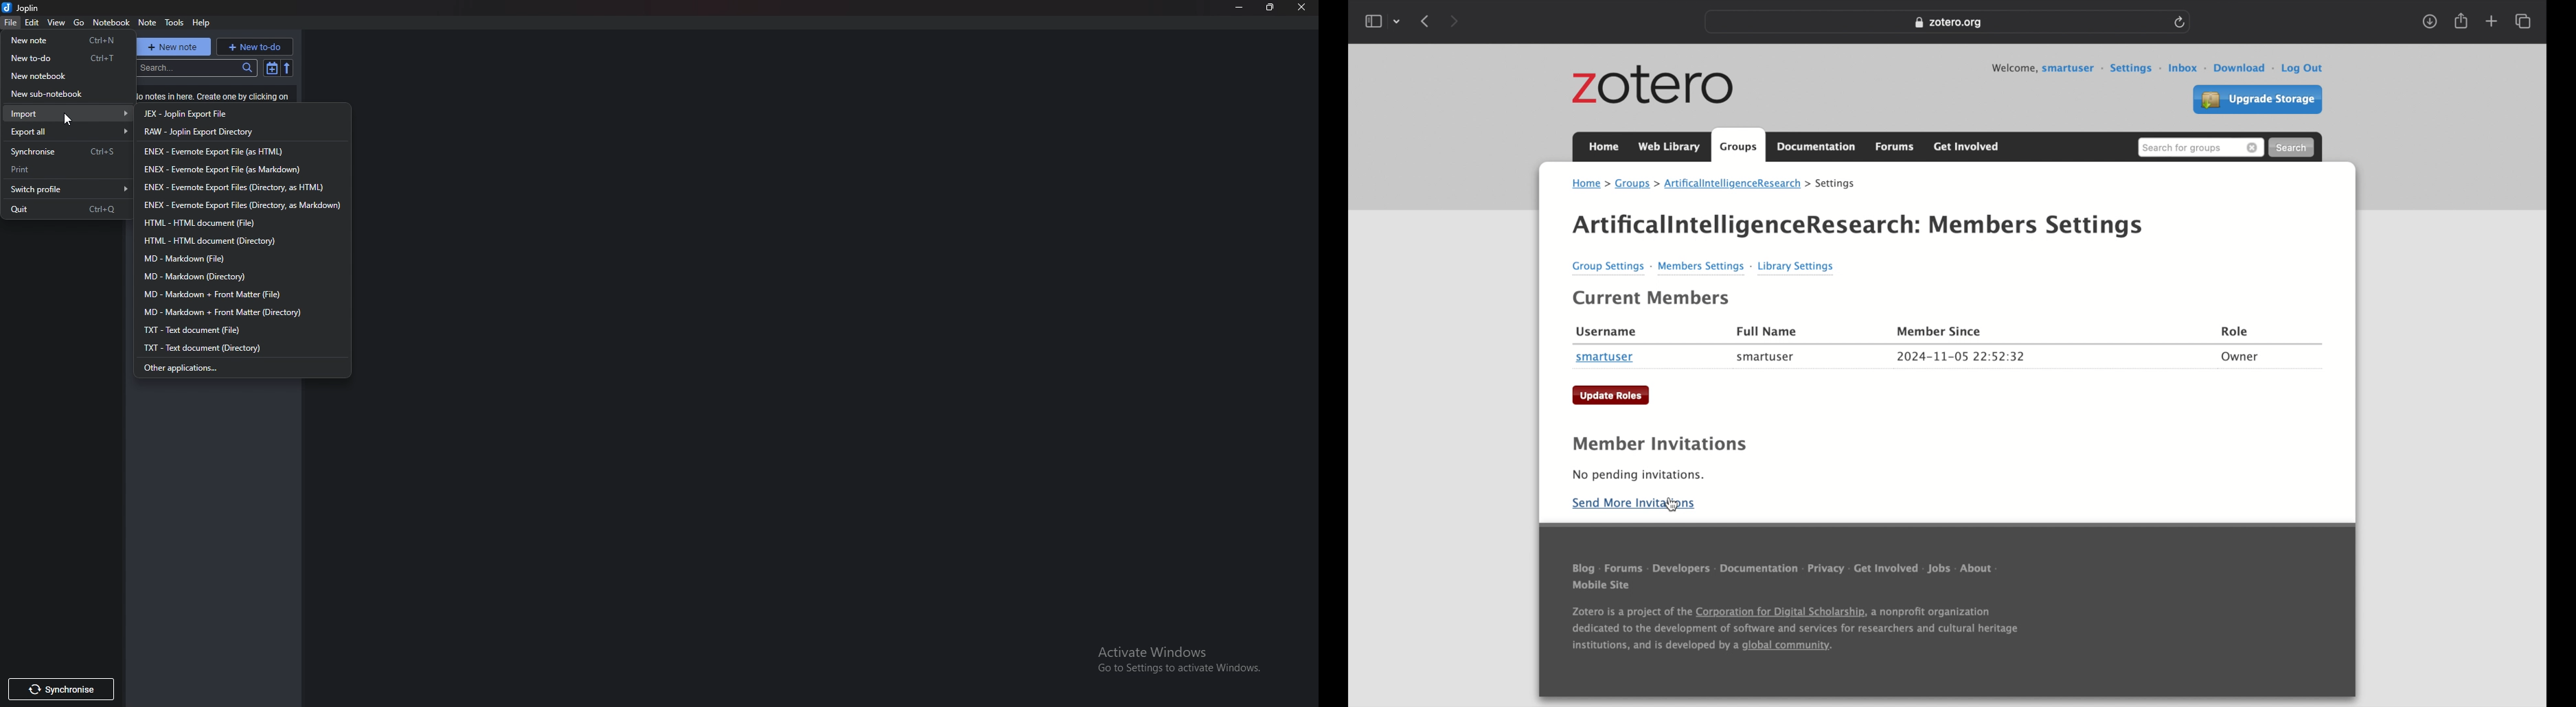 This screenshot has height=728, width=2576. What do you see at coordinates (208, 223) in the screenshot?
I see `H T M L file` at bounding box center [208, 223].